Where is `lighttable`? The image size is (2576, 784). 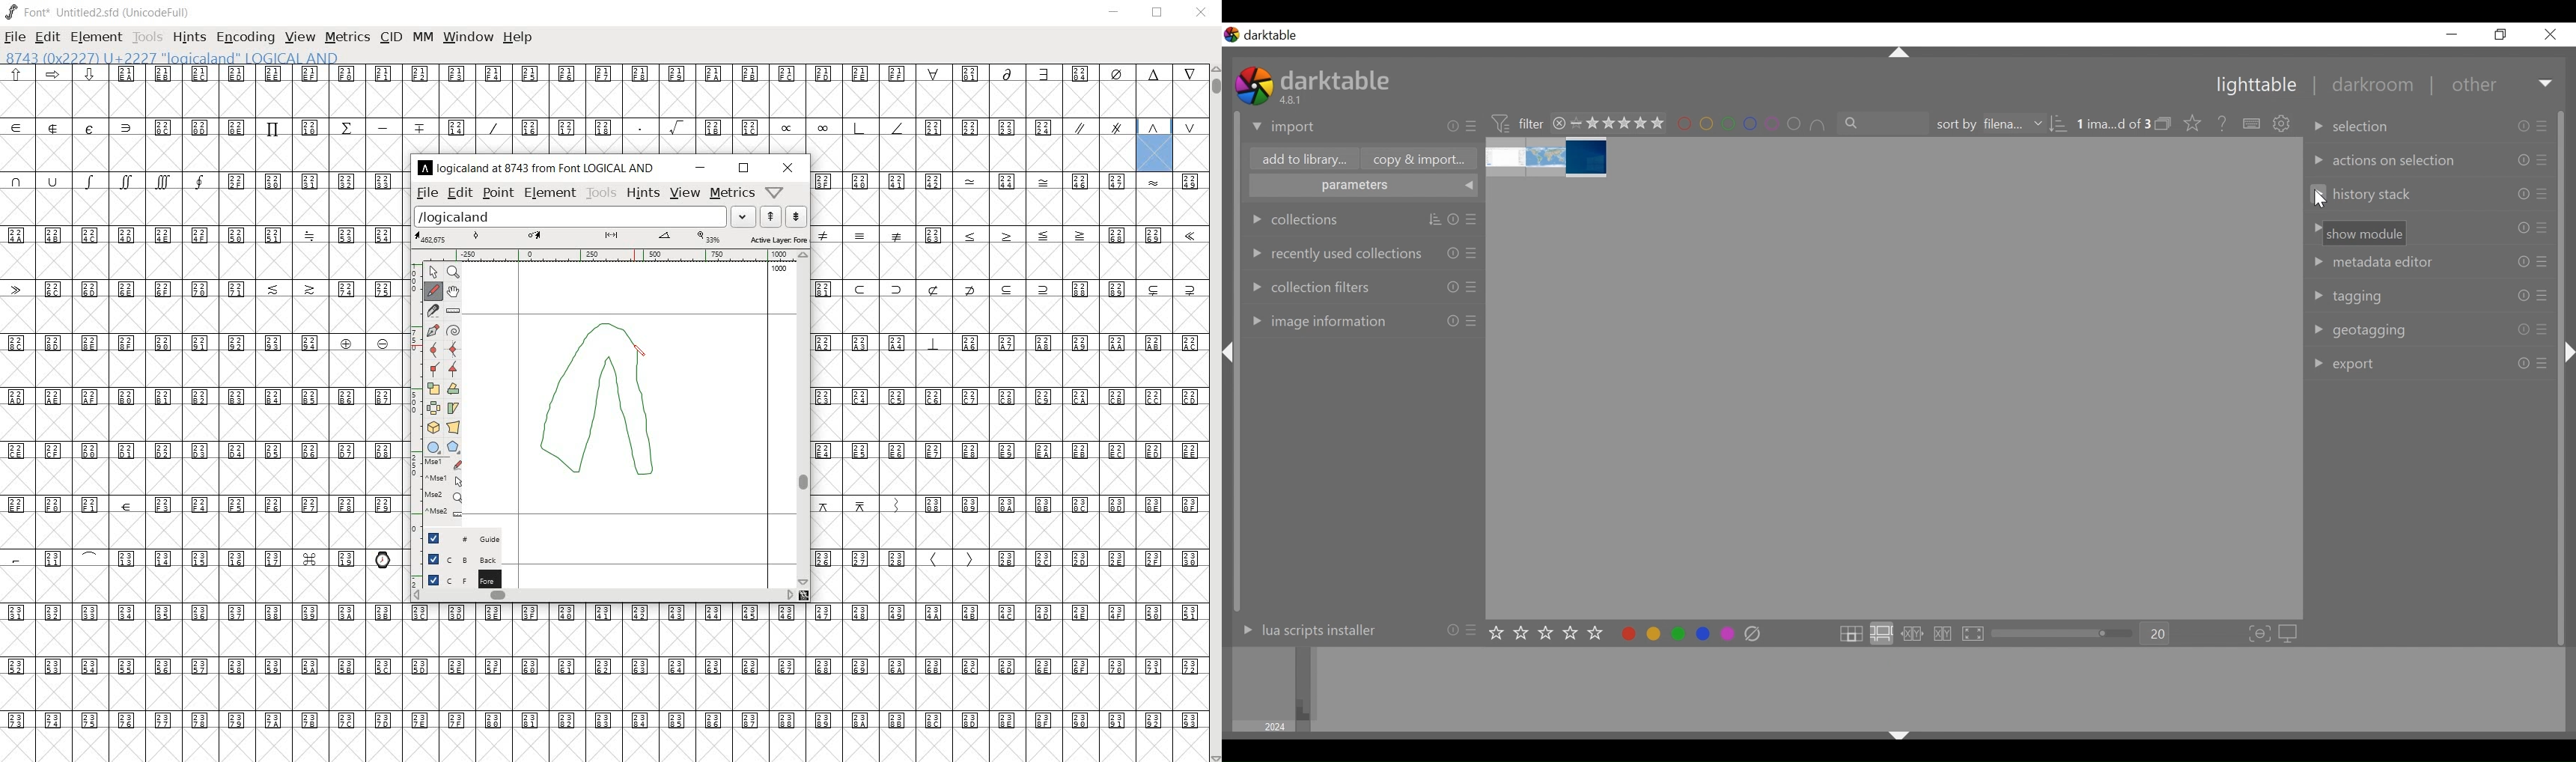 lighttable is located at coordinates (2256, 86).